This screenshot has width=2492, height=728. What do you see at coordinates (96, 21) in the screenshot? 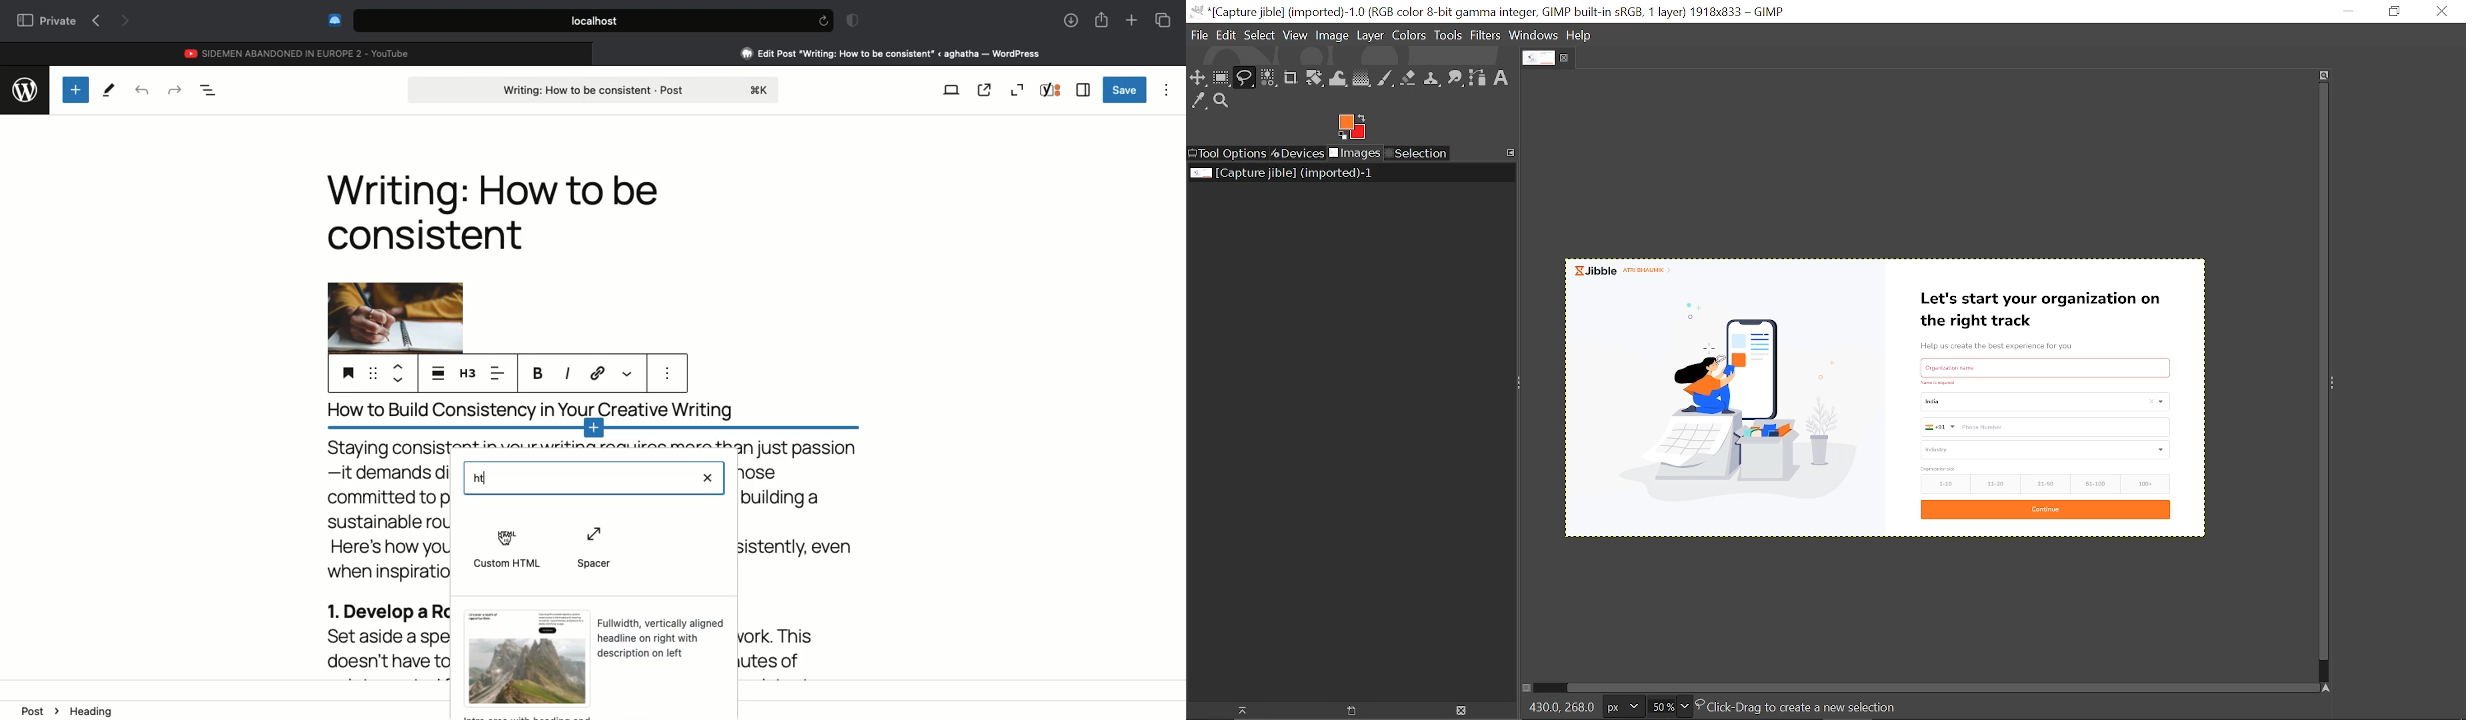
I see `Previous page` at bounding box center [96, 21].